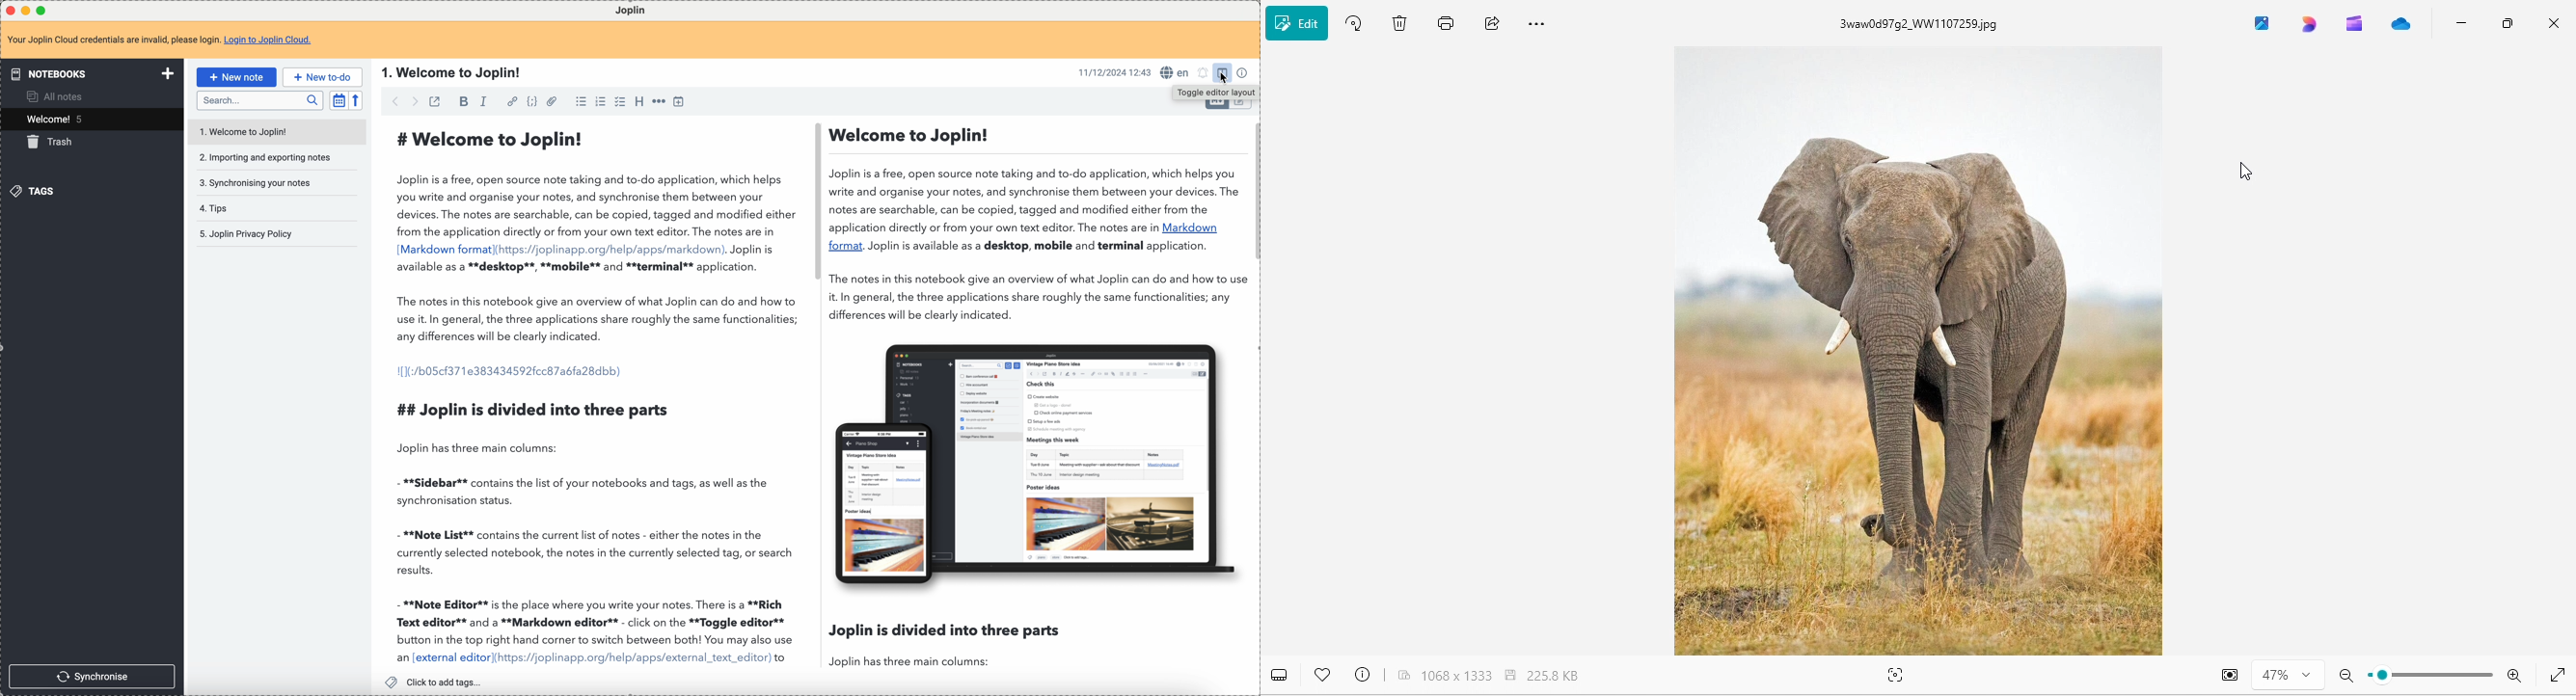 The width and height of the screenshot is (2576, 700). What do you see at coordinates (552, 101) in the screenshot?
I see `attach file` at bounding box center [552, 101].